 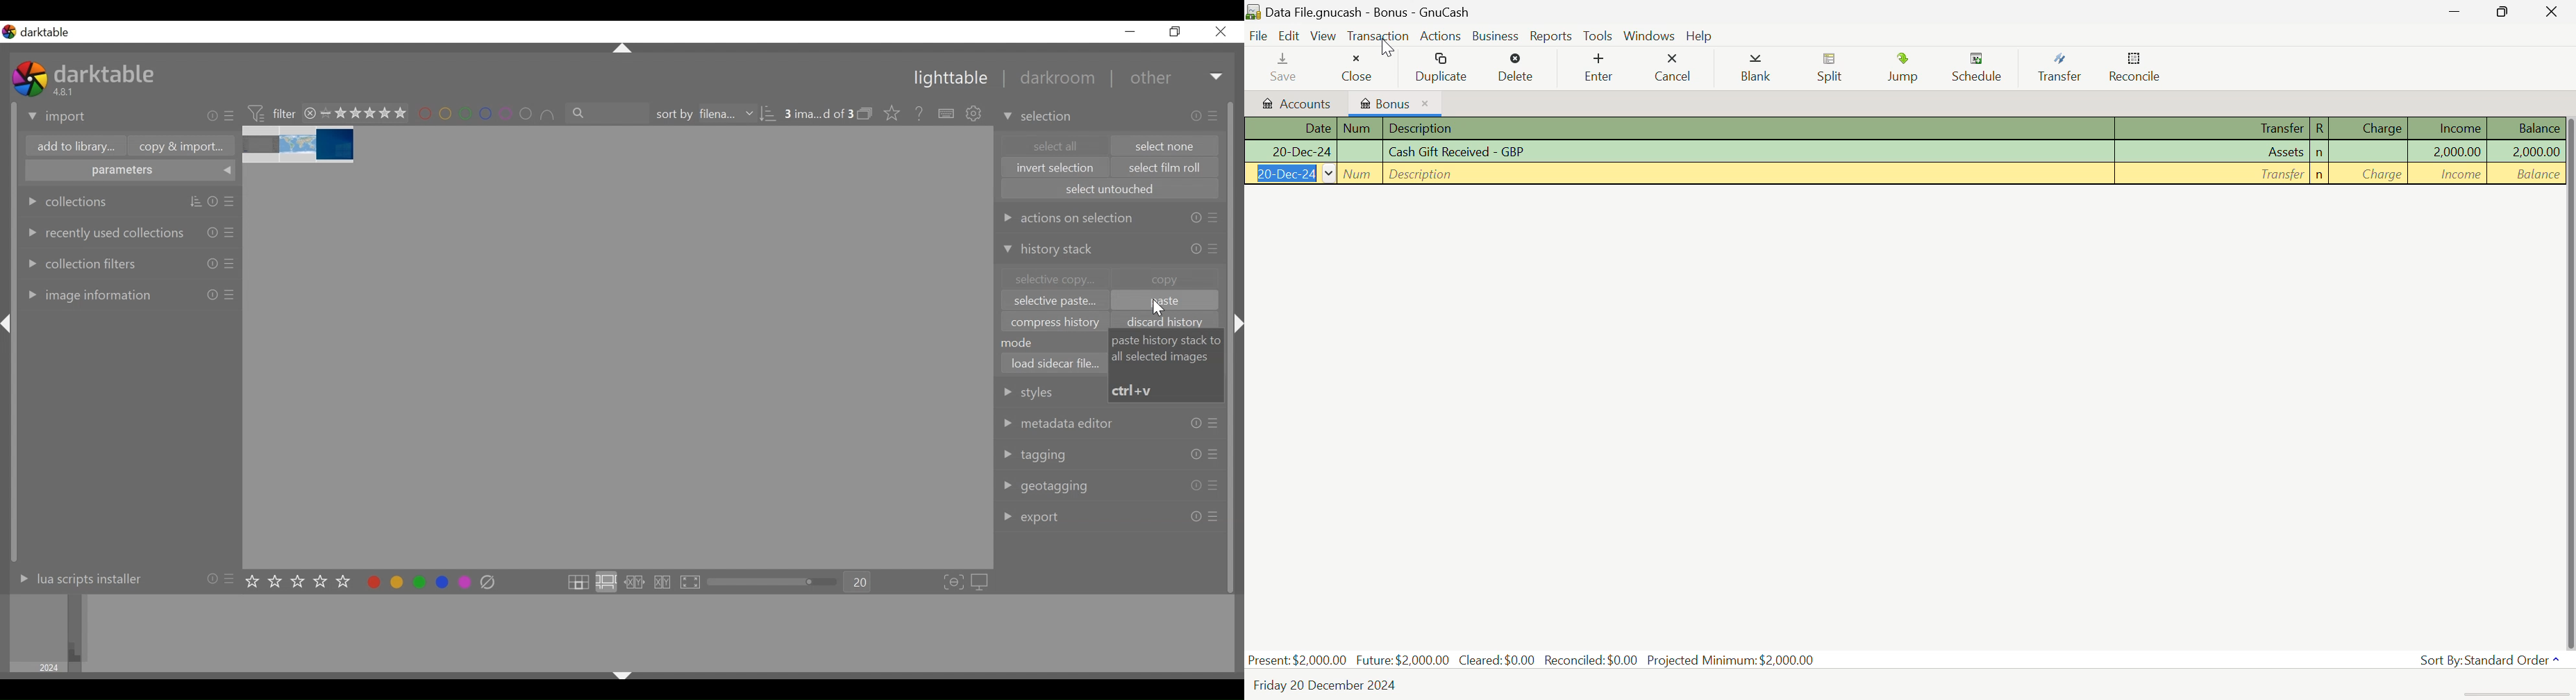 I want to click on selection copy, so click(x=1053, y=279).